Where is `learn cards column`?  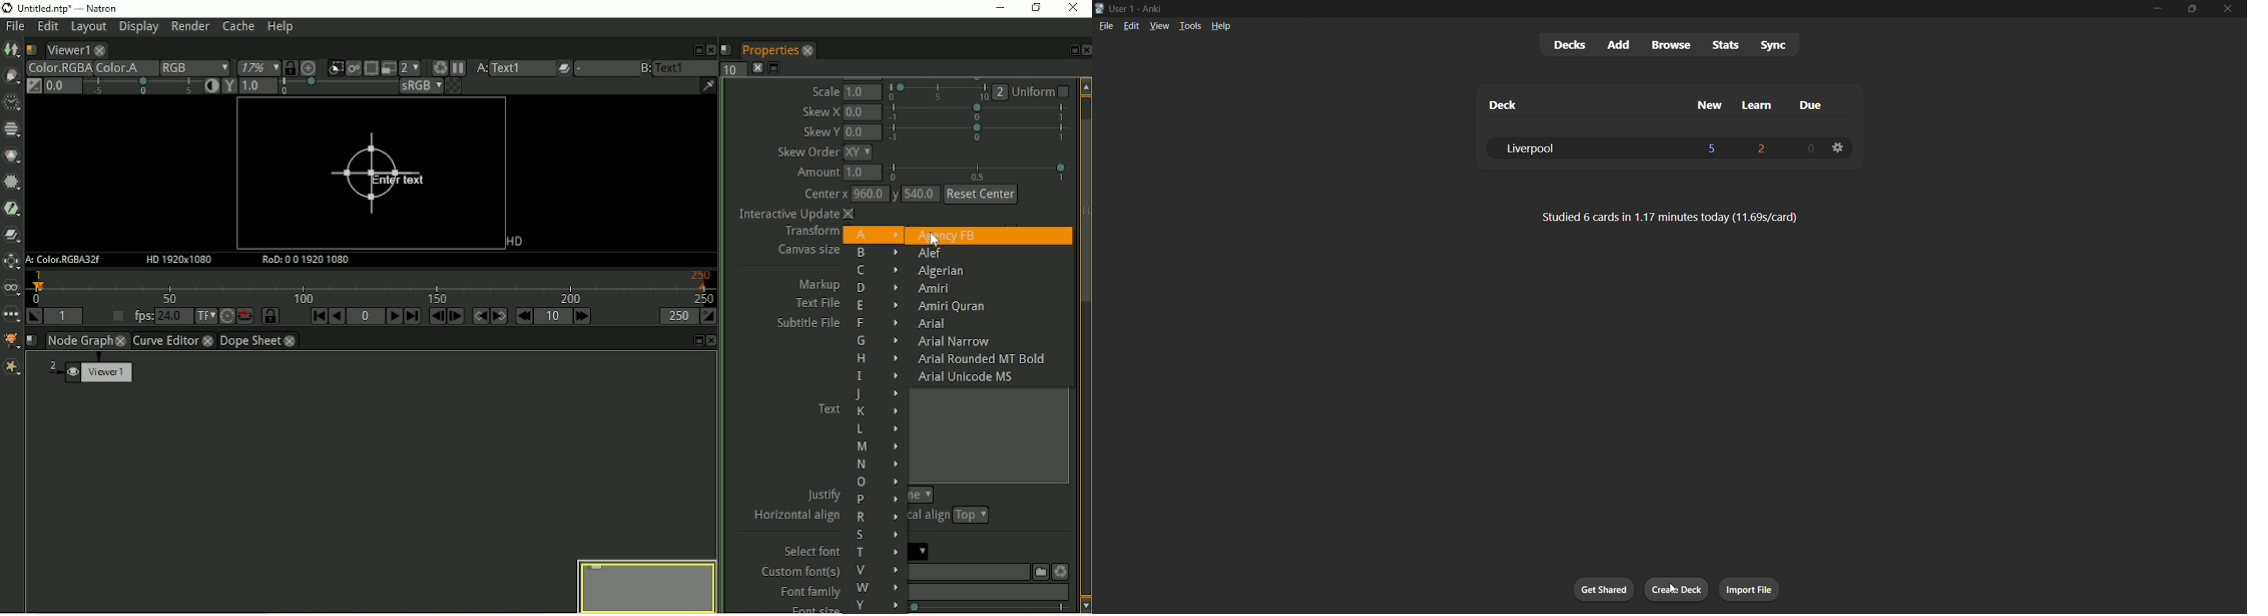
learn cards column is located at coordinates (1765, 106).